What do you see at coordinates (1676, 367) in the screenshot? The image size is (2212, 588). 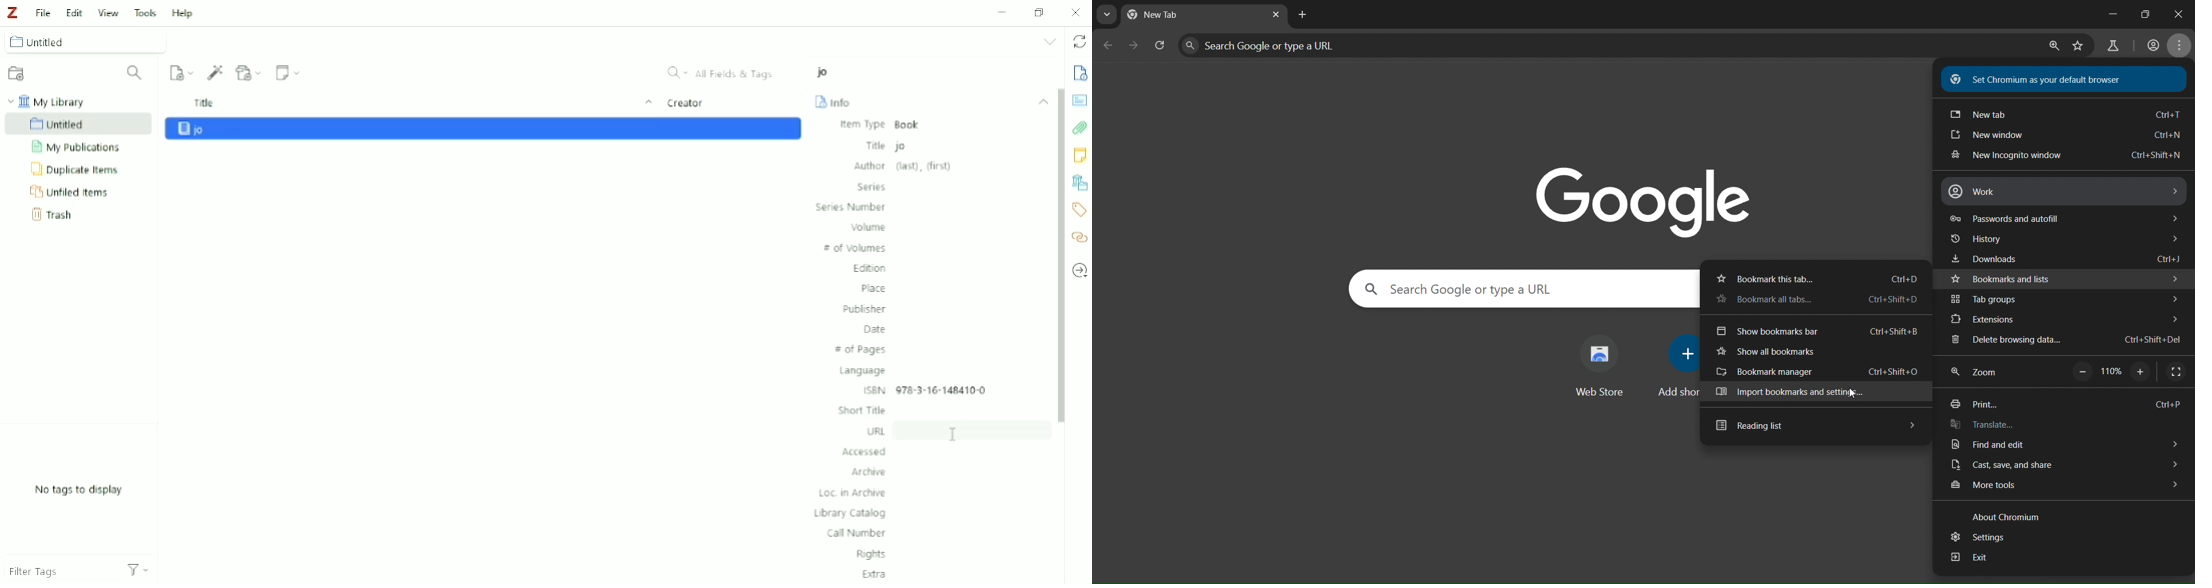 I see `add shortcut` at bounding box center [1676, 367].